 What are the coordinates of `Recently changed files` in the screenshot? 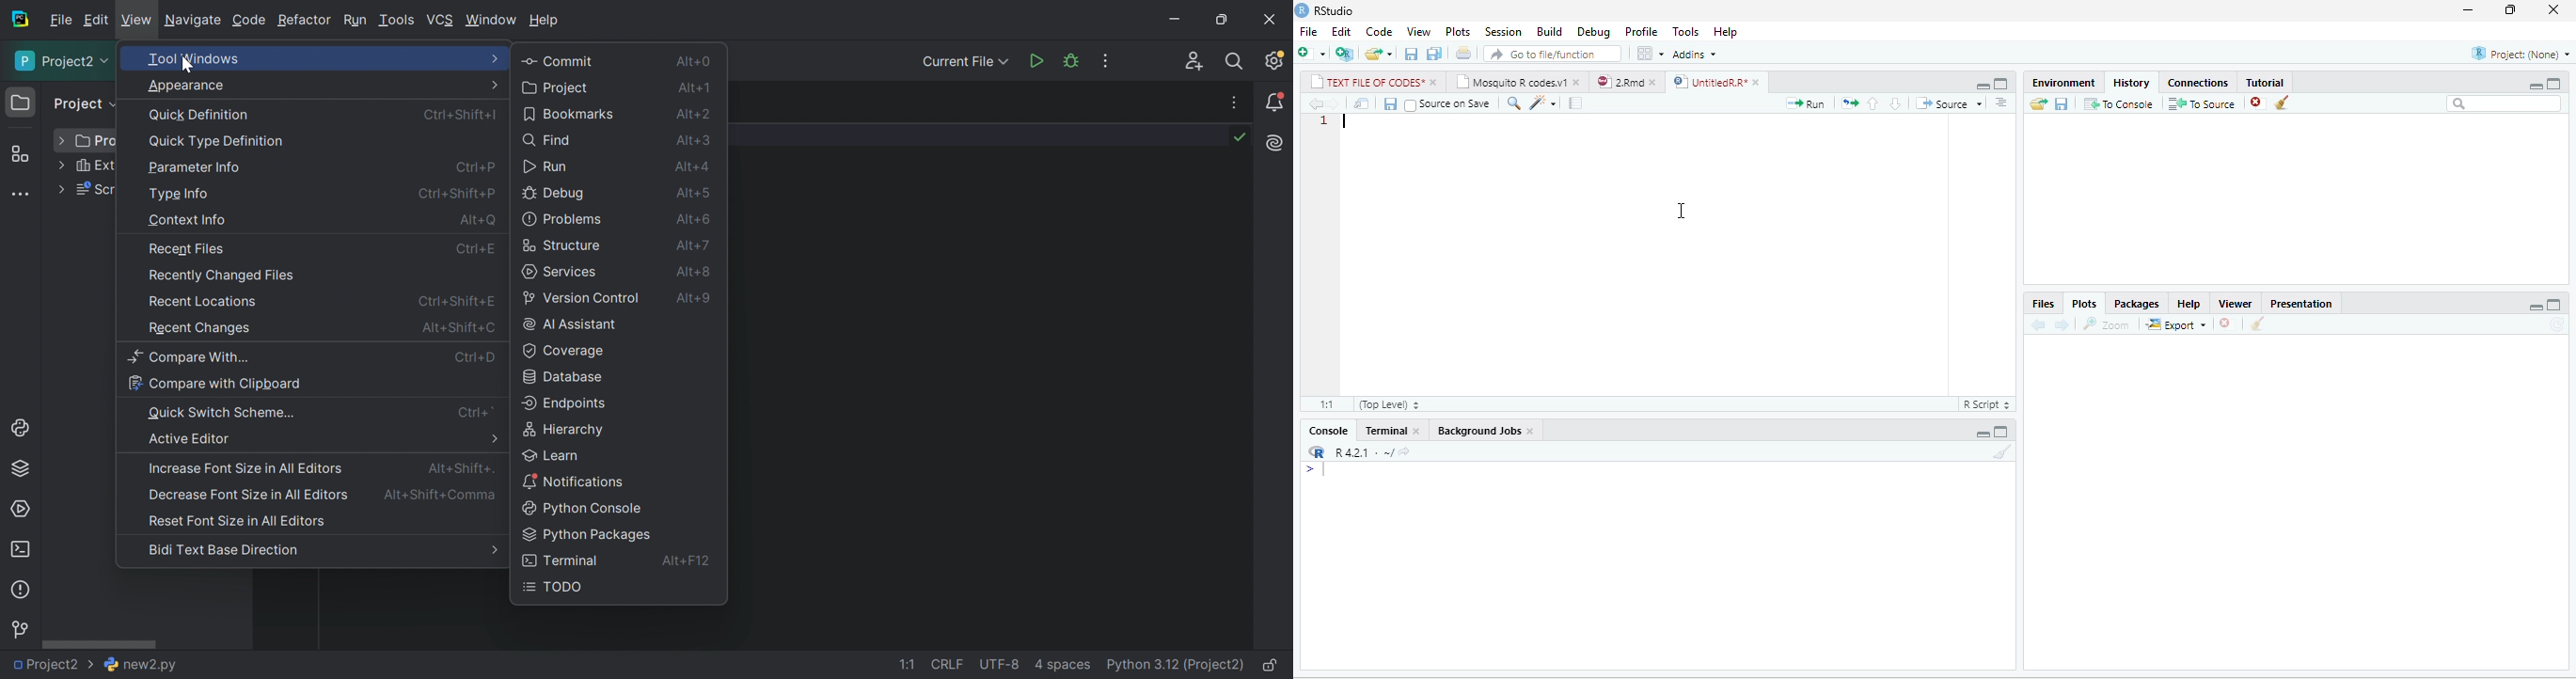 It's located at (225, 276).